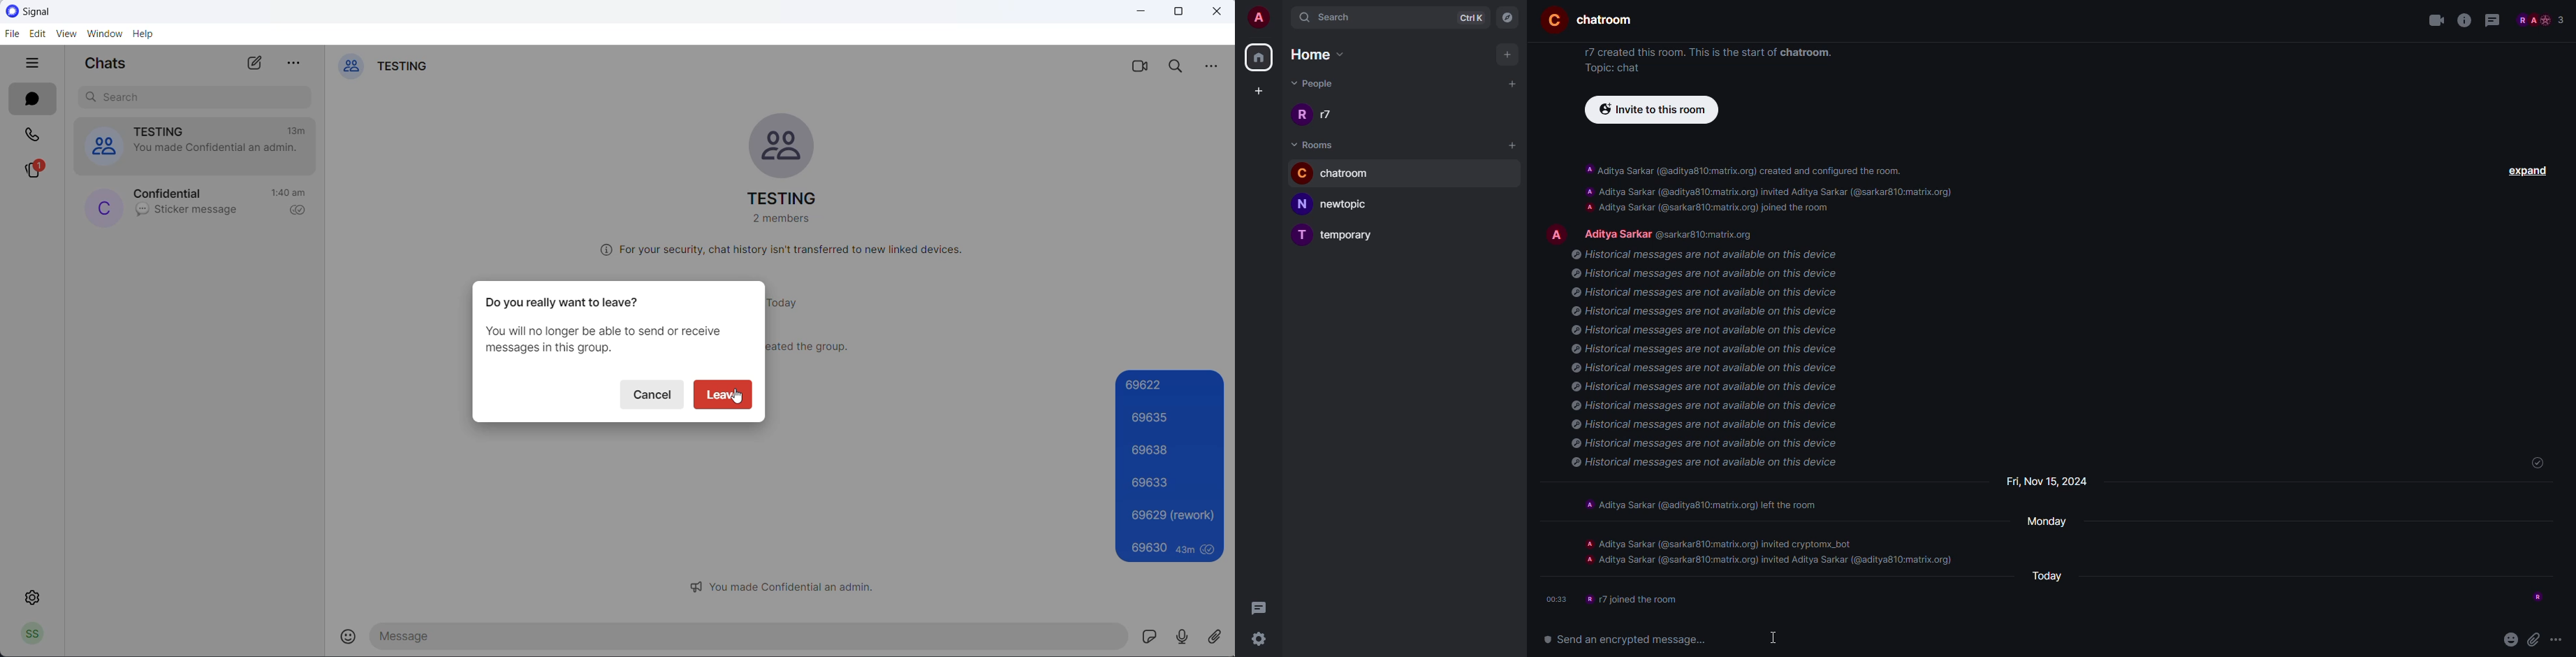 Image resolution: width=2576 pixels, height=672 pixels. What do you see at coordinates (197, 99) in the screenshot?
I see `search for chat` at bounding box center [197, 99].